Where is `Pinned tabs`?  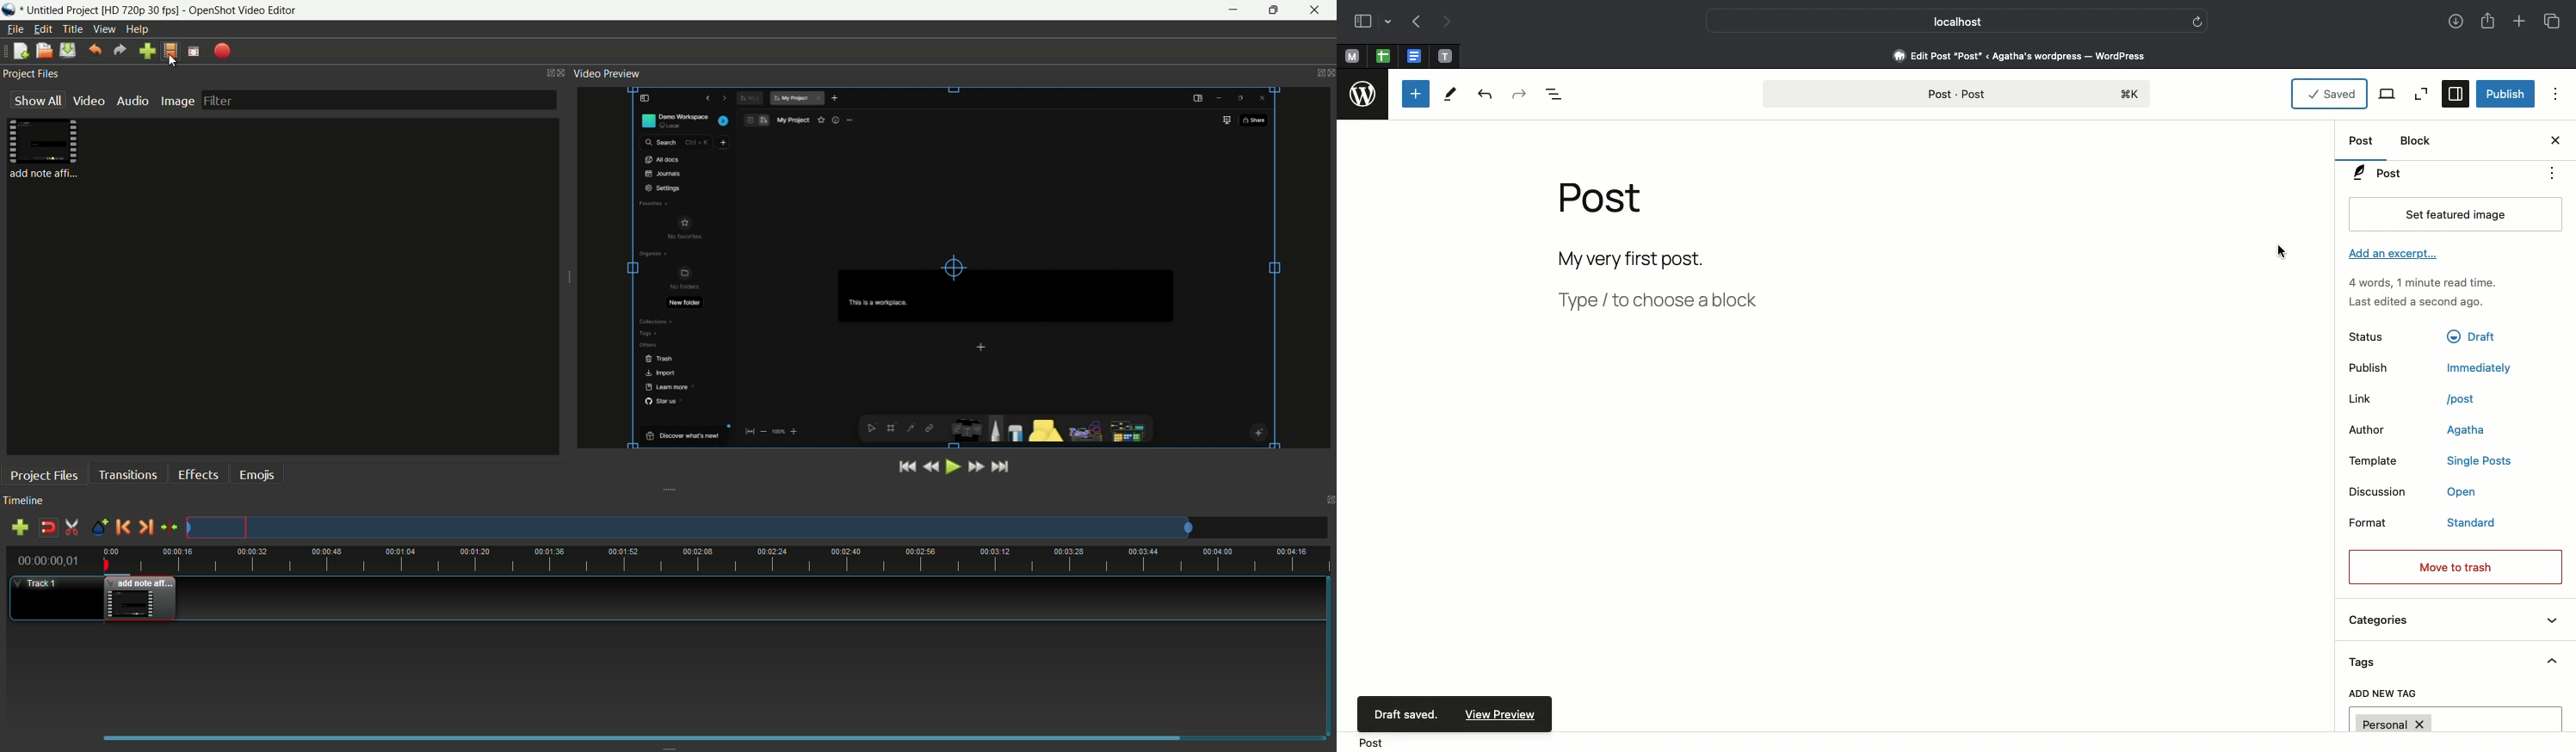 Pinned tabs is located at coordinates (1448, 55).